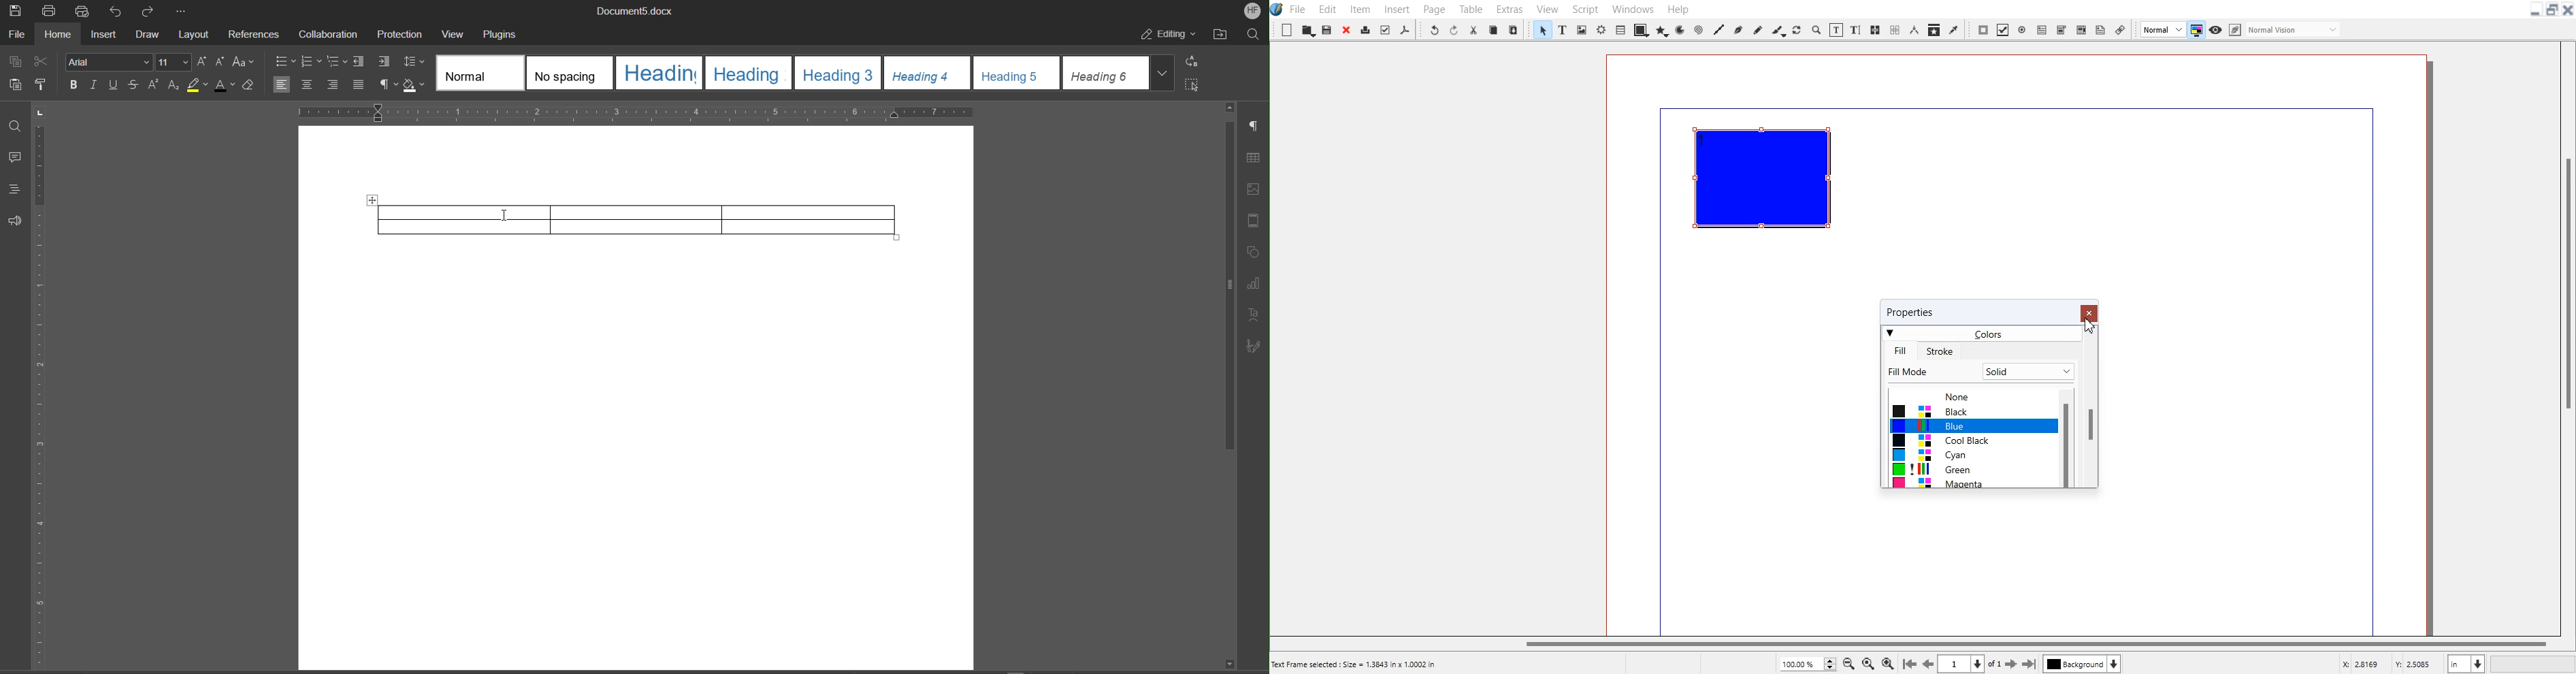 Image resolution: width=2576 pixels, height=700 pixels. Describe the element at coordinates (1969, 664) in the screenshot. I see `Select current page` at that location.